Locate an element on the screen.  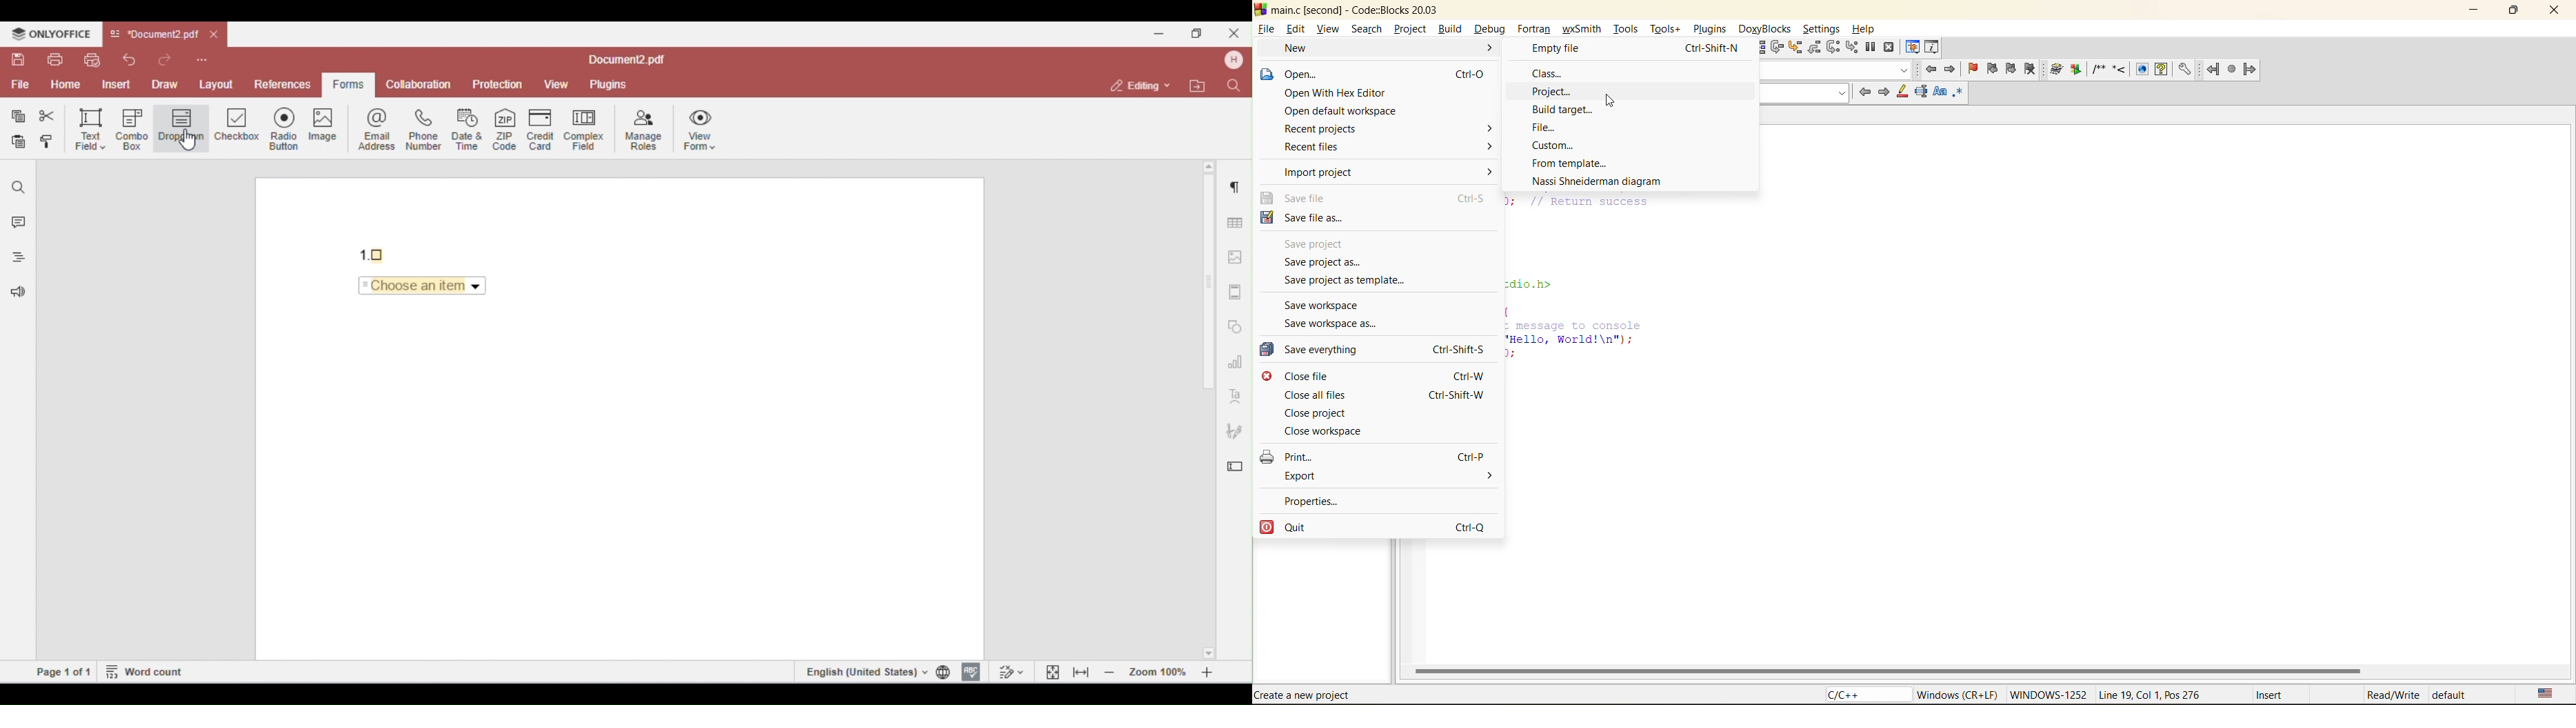
clear bookmark is located at coordinates (2031, 70).